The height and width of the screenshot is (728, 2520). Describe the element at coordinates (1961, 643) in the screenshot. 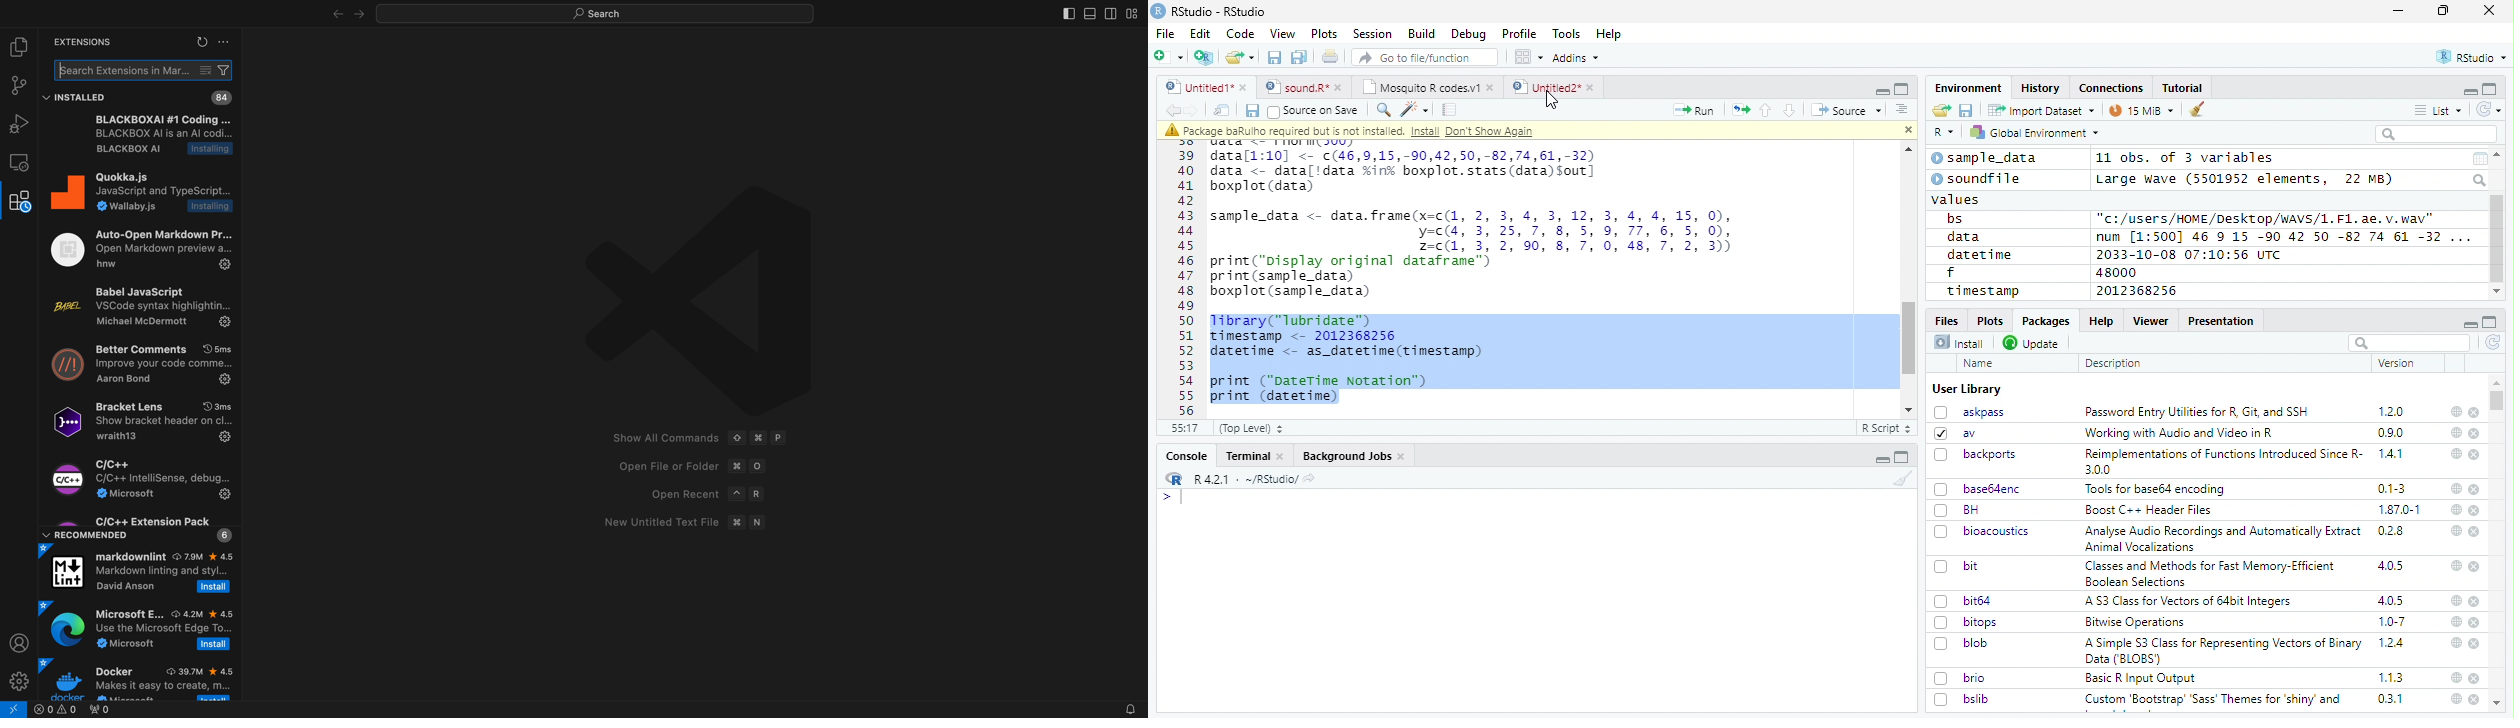

I see `blob` at that location.